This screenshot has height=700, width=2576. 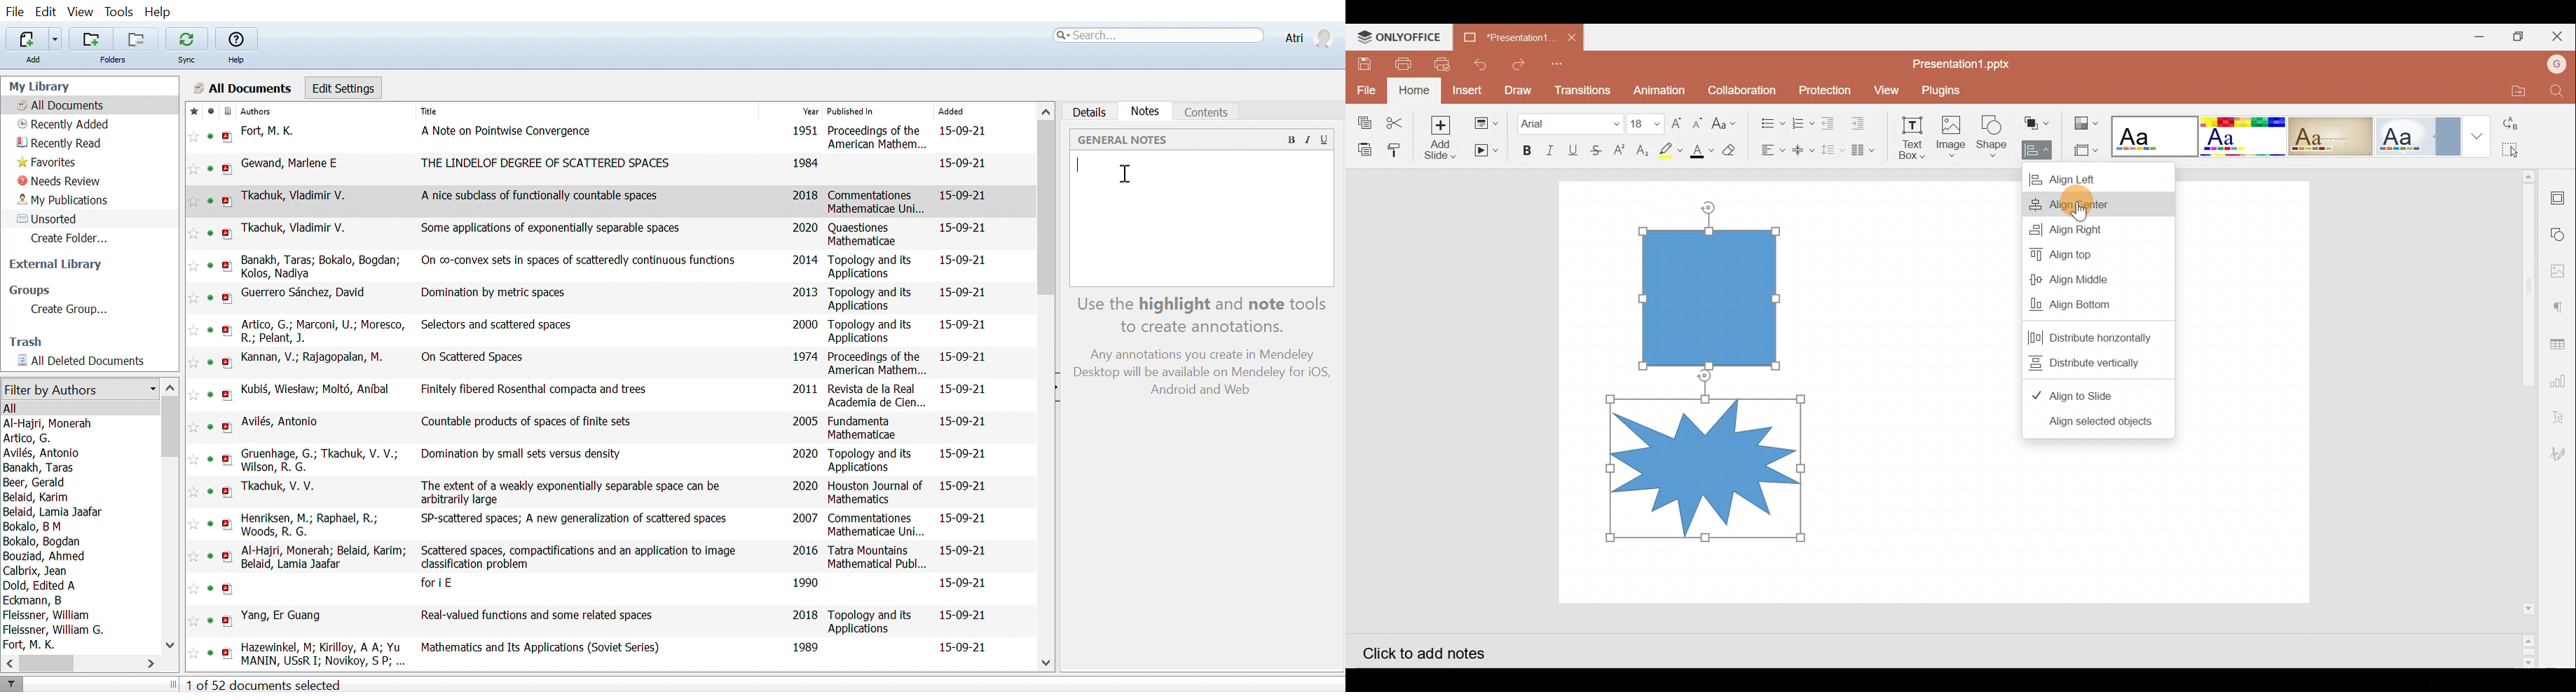 I want to click on Classic, so click(x=2331, y=134).